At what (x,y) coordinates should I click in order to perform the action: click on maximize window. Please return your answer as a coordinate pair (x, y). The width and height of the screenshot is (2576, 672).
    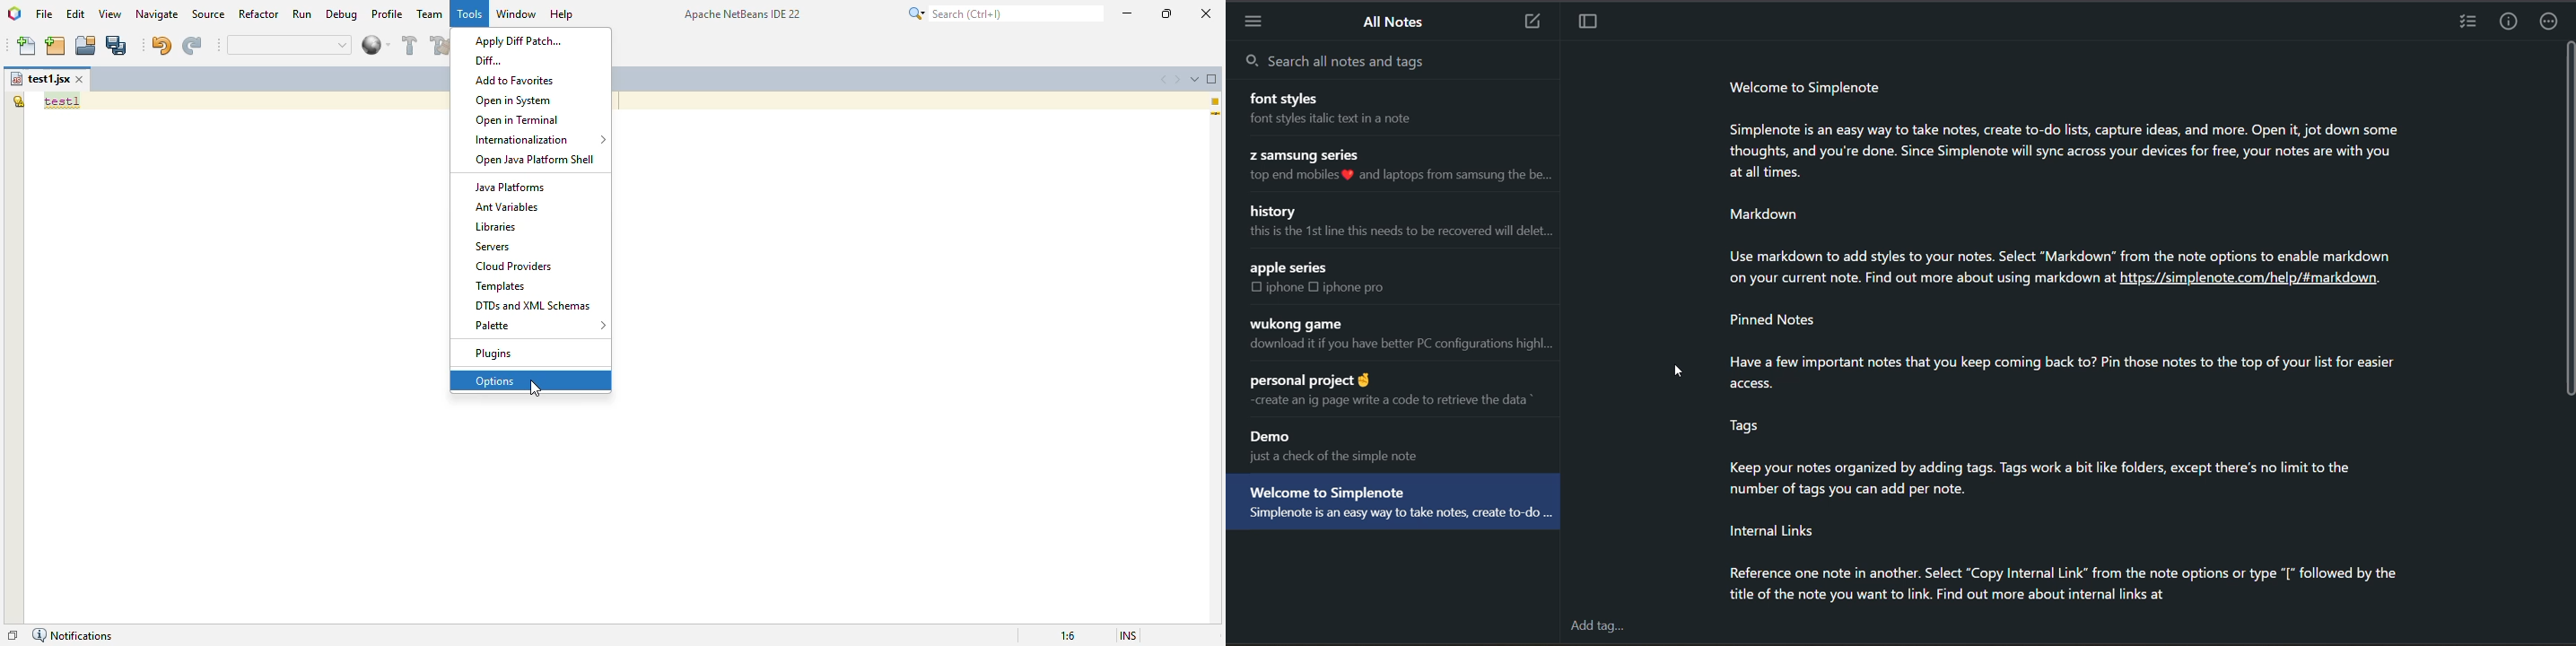
    Looking at the image, I should click on (1212, 79).